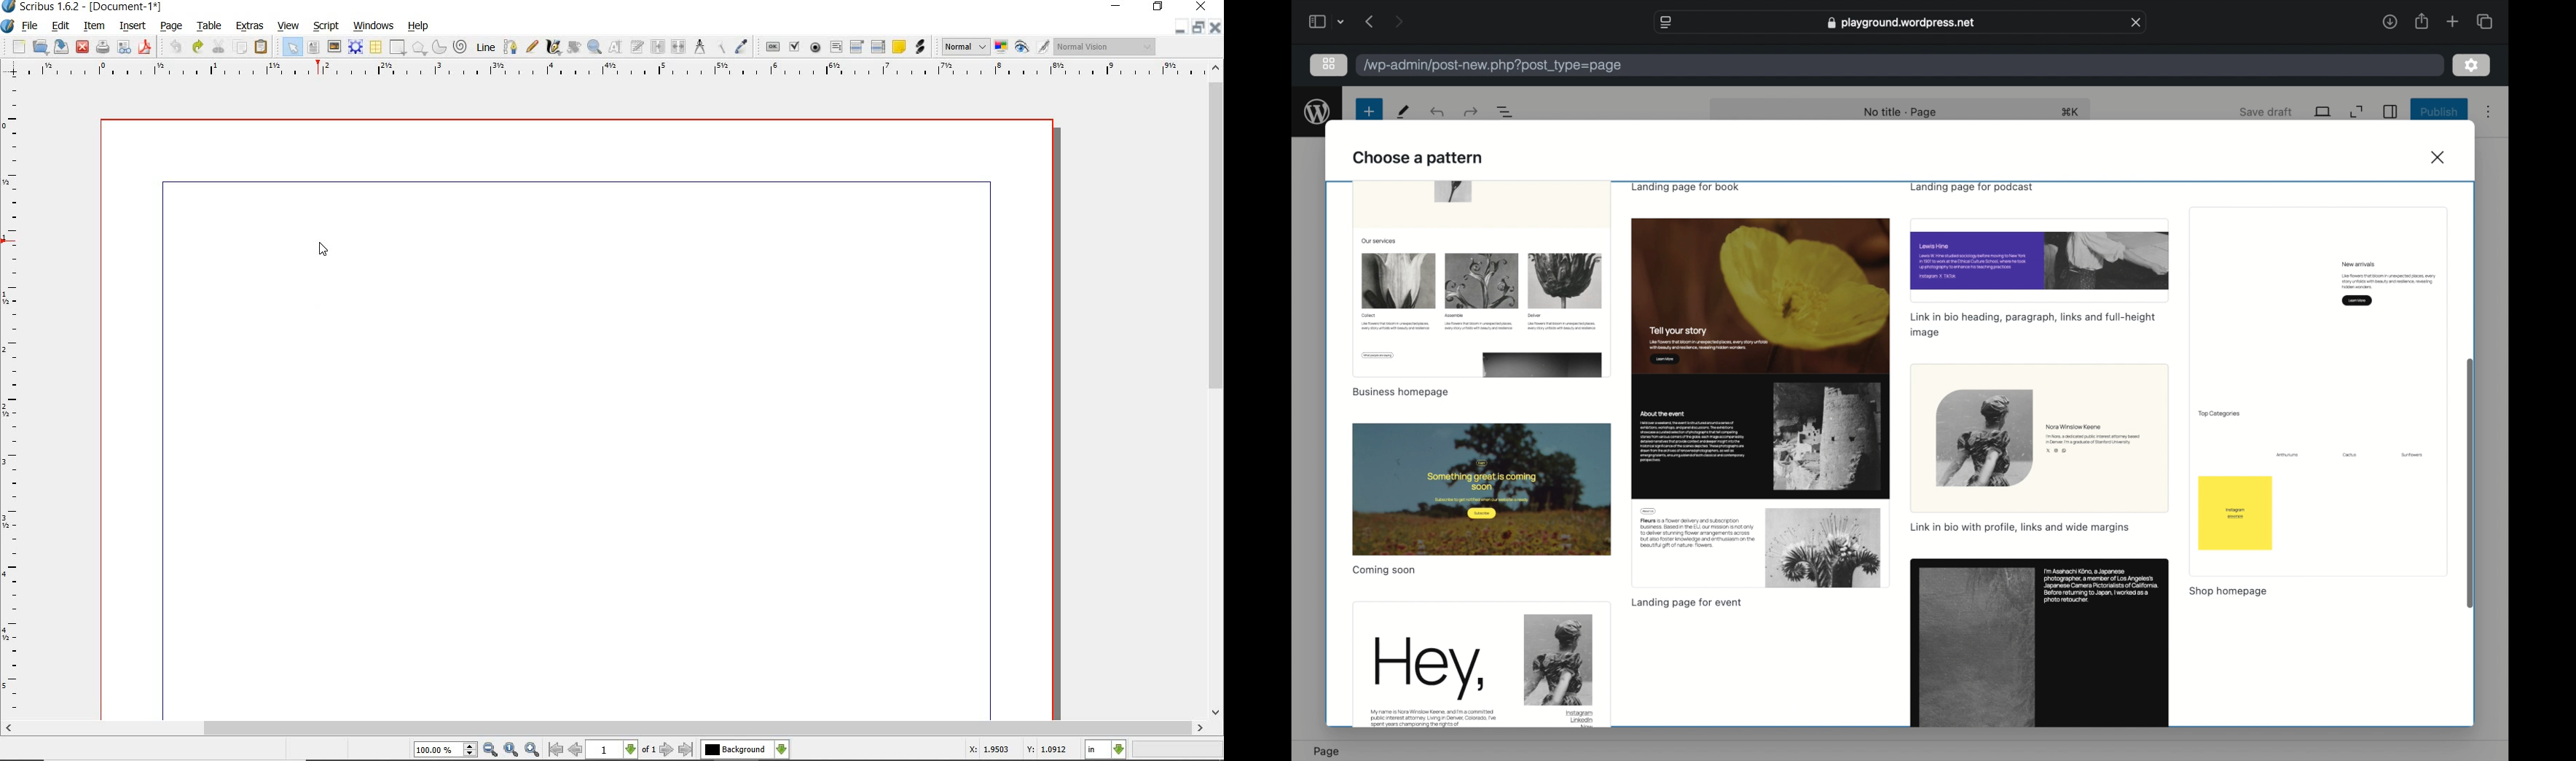  I want to click on paste, so click(261, 47).